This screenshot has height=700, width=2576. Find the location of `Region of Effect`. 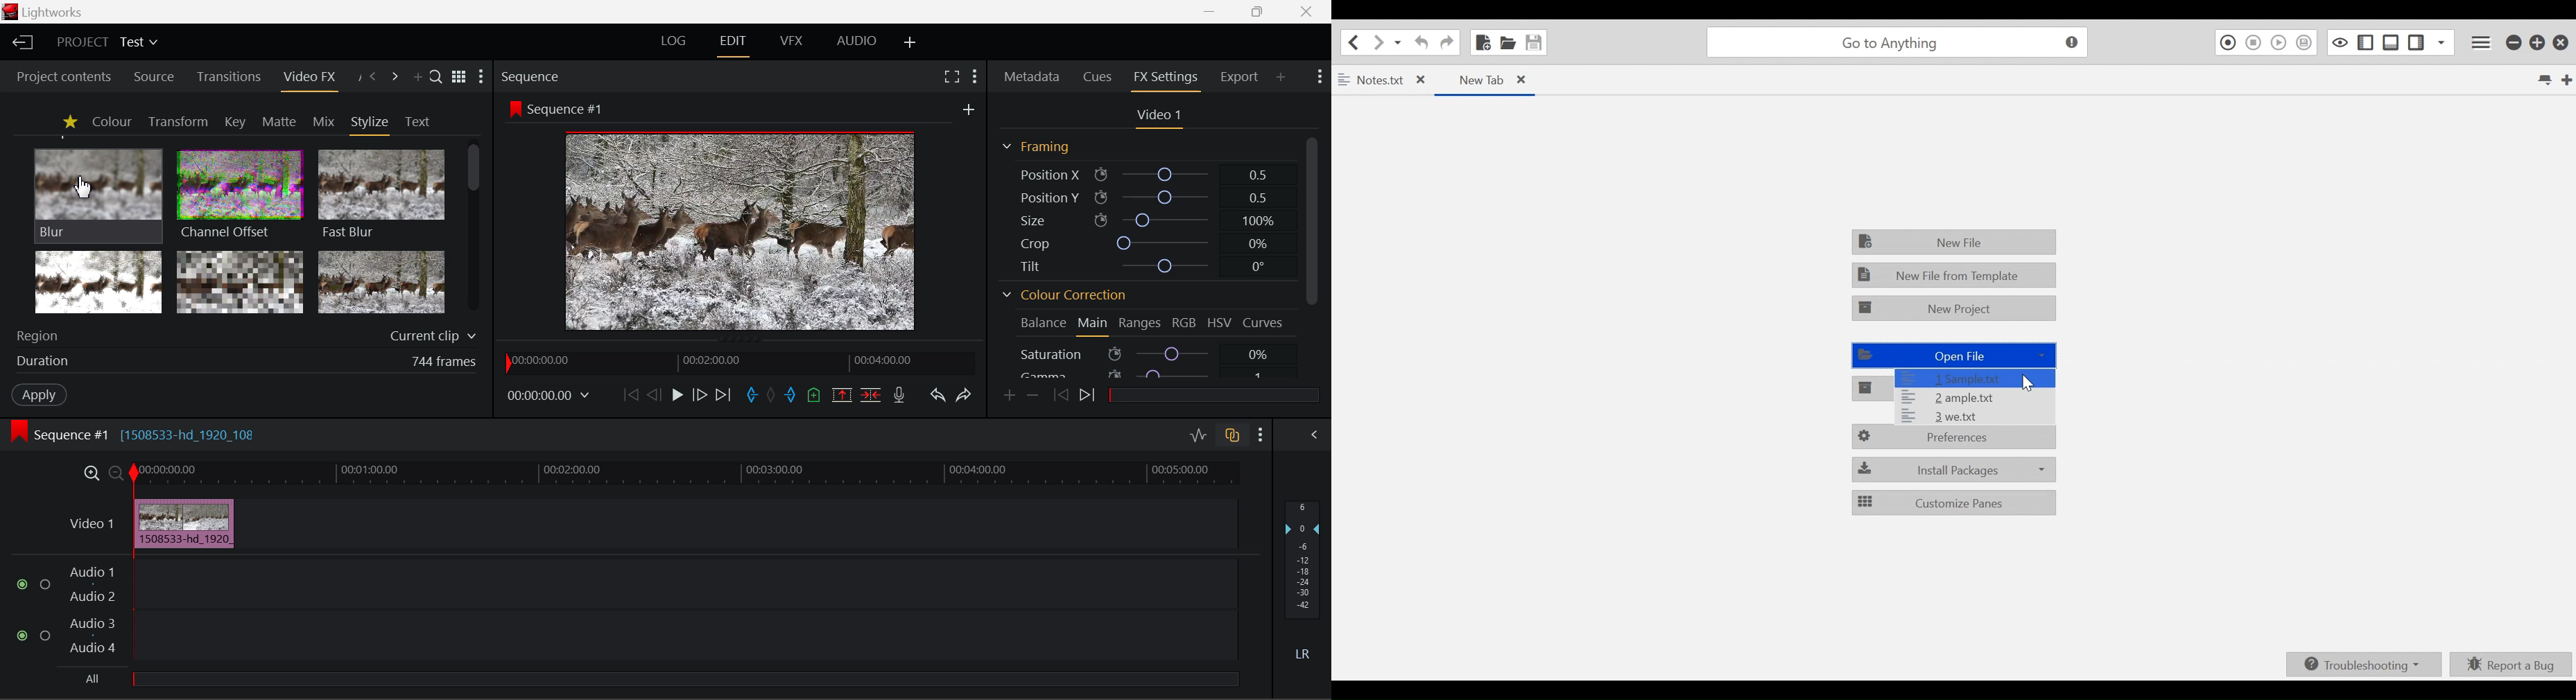

Region of Effect is located at coordinates (241, 337).